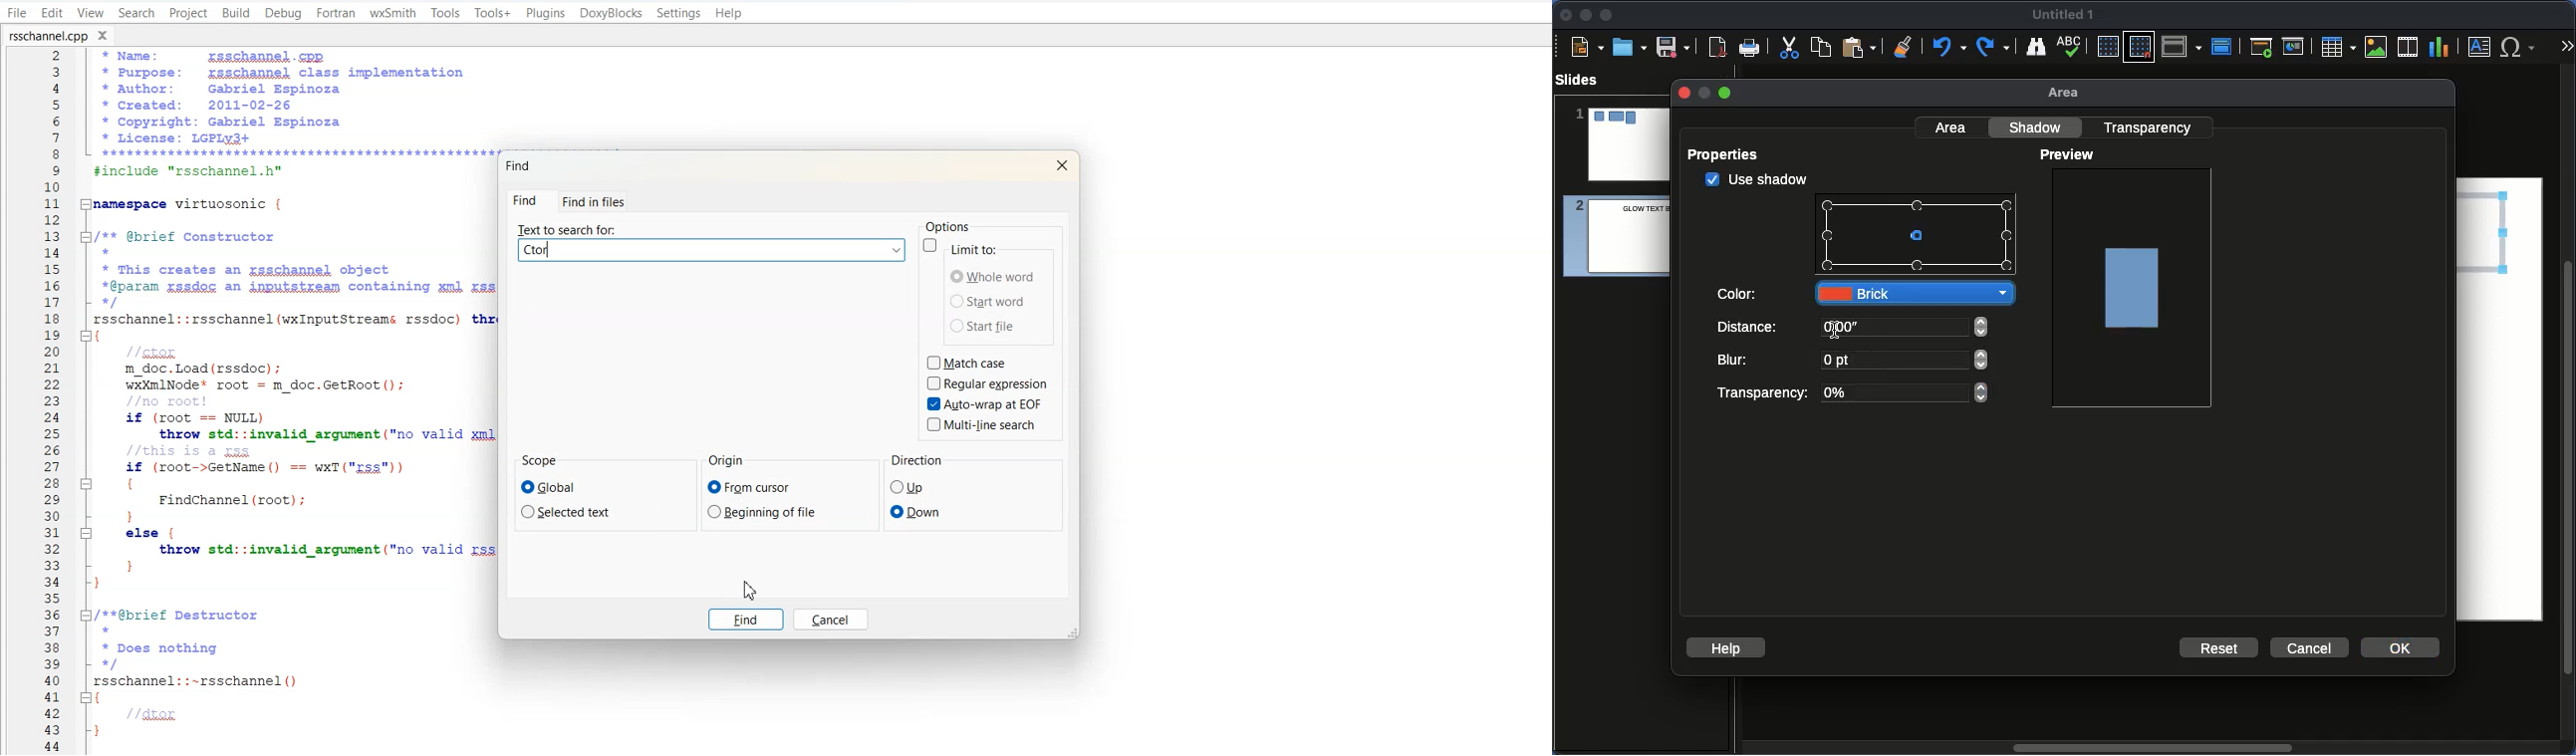  What do you see at coordinates (2220, 646) in the screenshot?
I see `Reset` at bounding box center [2220, 646].